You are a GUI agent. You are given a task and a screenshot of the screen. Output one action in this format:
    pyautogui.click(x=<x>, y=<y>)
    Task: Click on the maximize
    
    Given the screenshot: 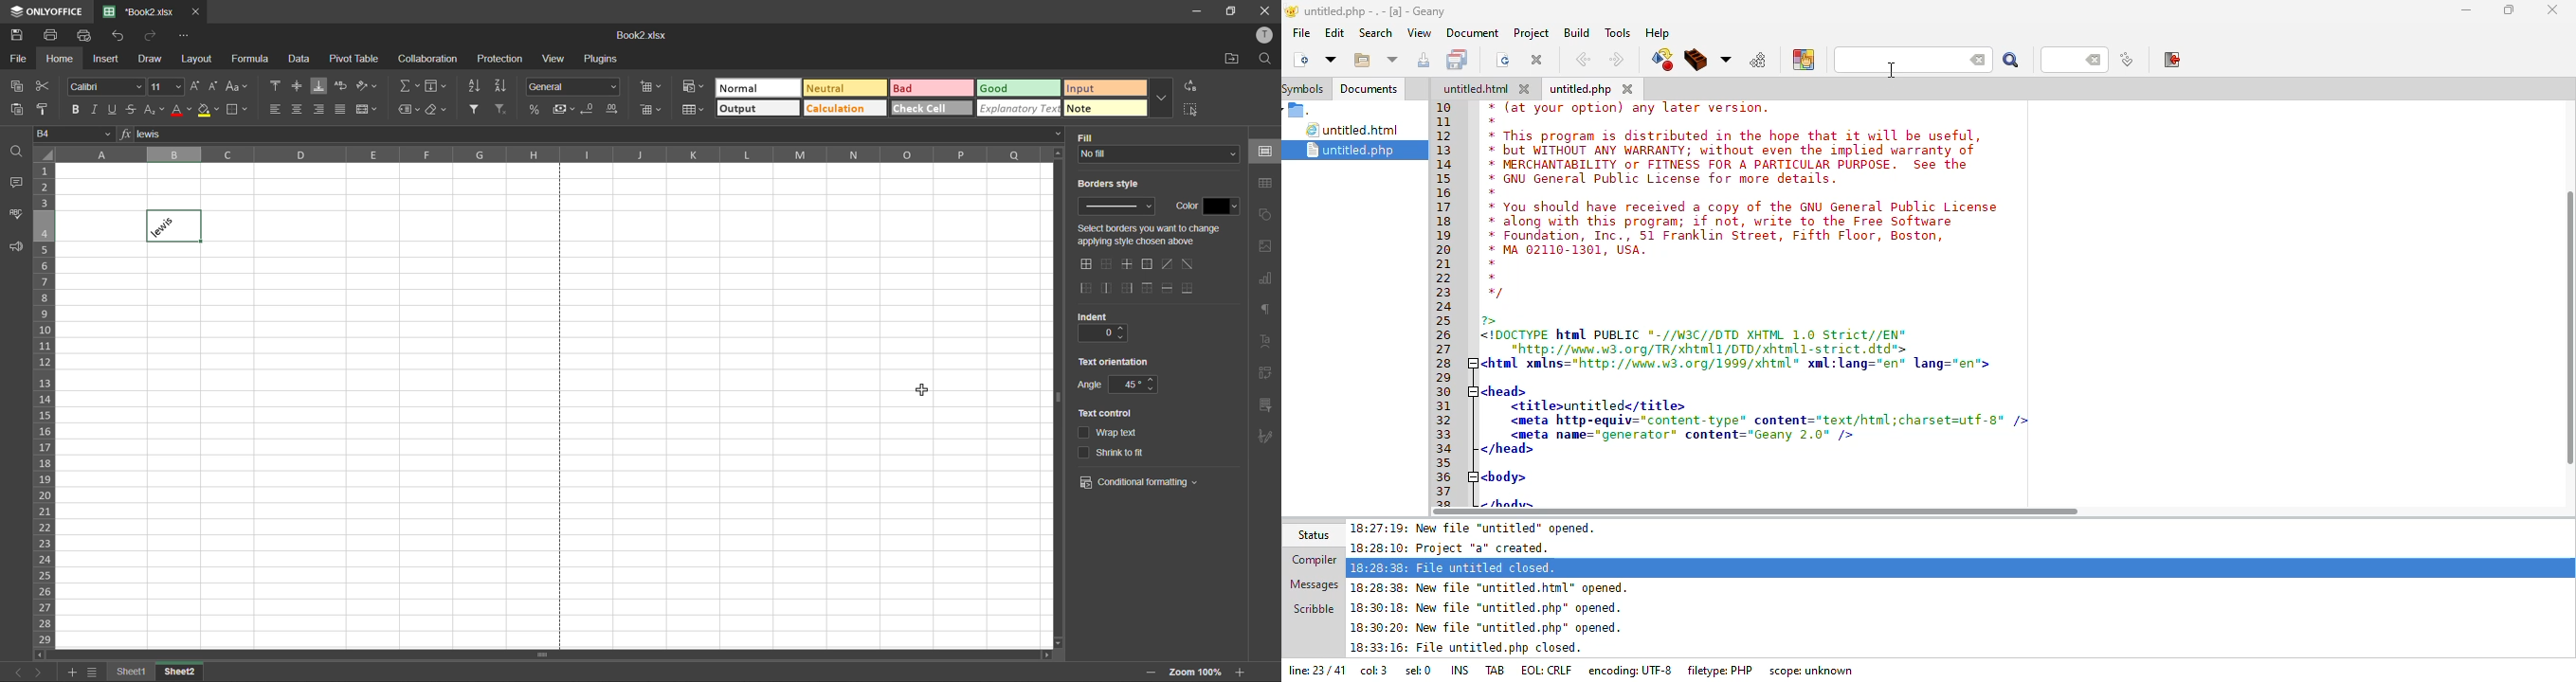 What is the action you would take?
    pyautogui.click(x=1233, y=11)
    